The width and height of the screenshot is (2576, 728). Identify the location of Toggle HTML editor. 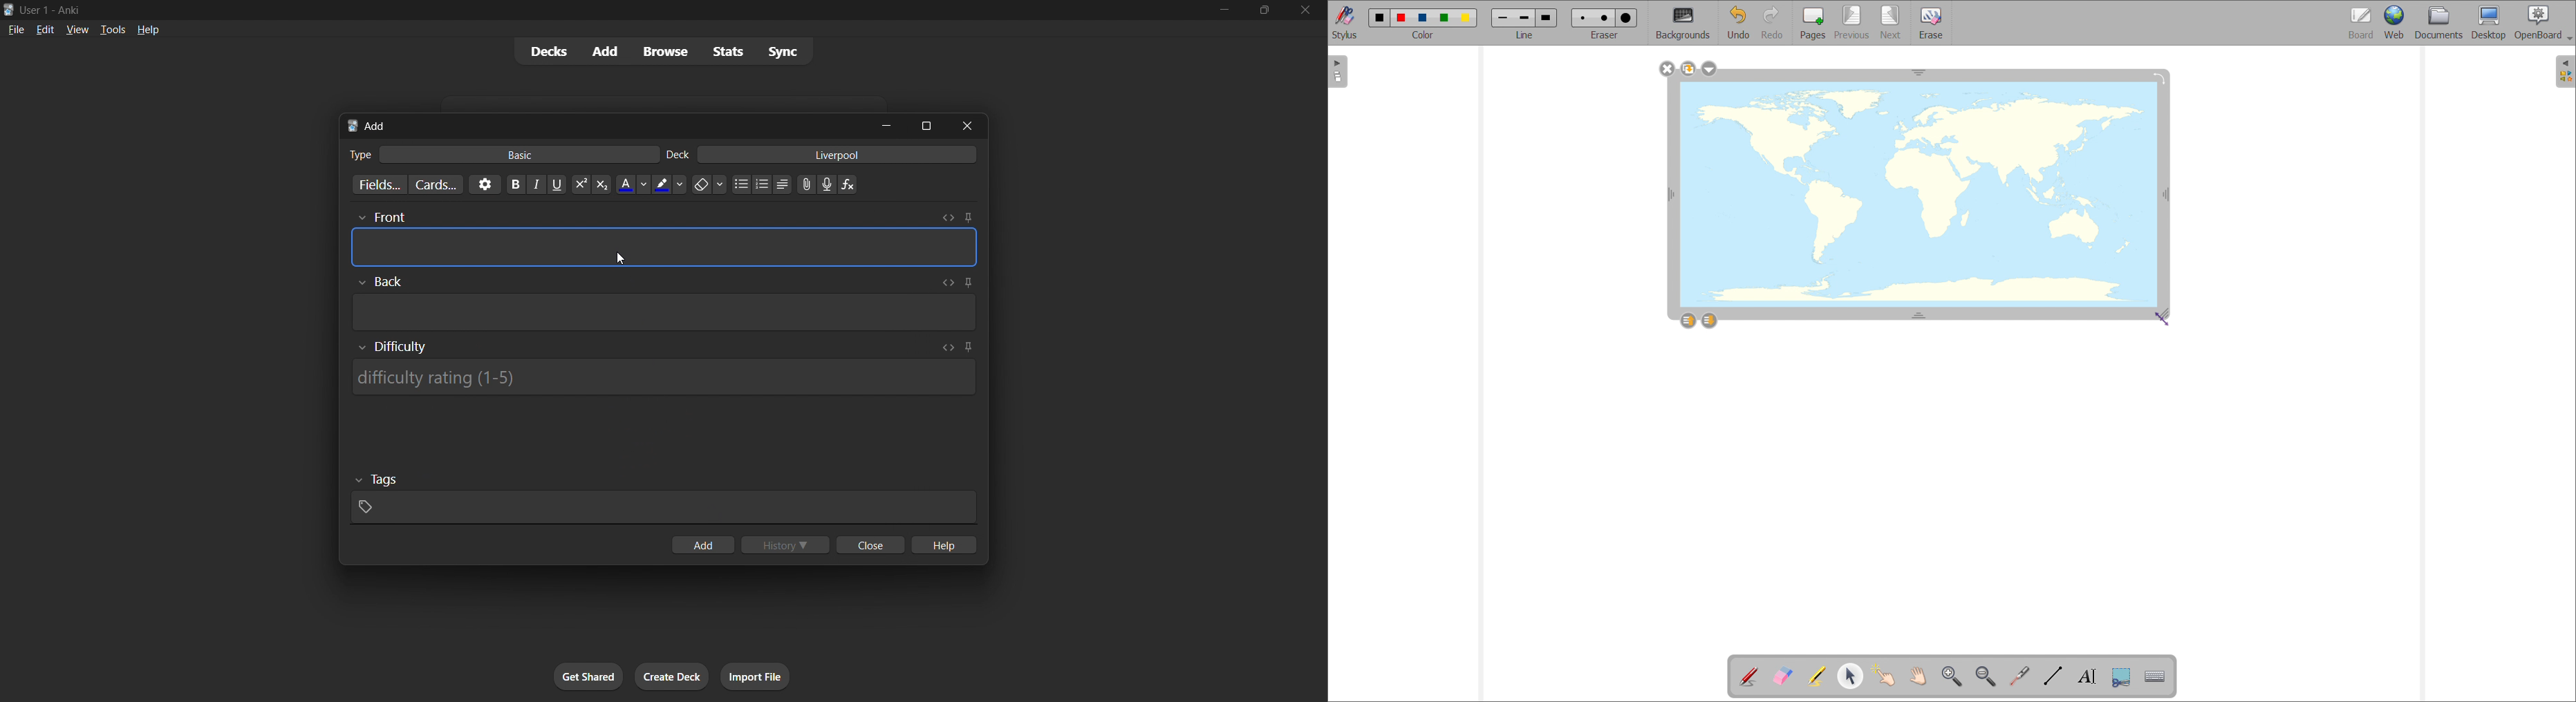
(949, 348).